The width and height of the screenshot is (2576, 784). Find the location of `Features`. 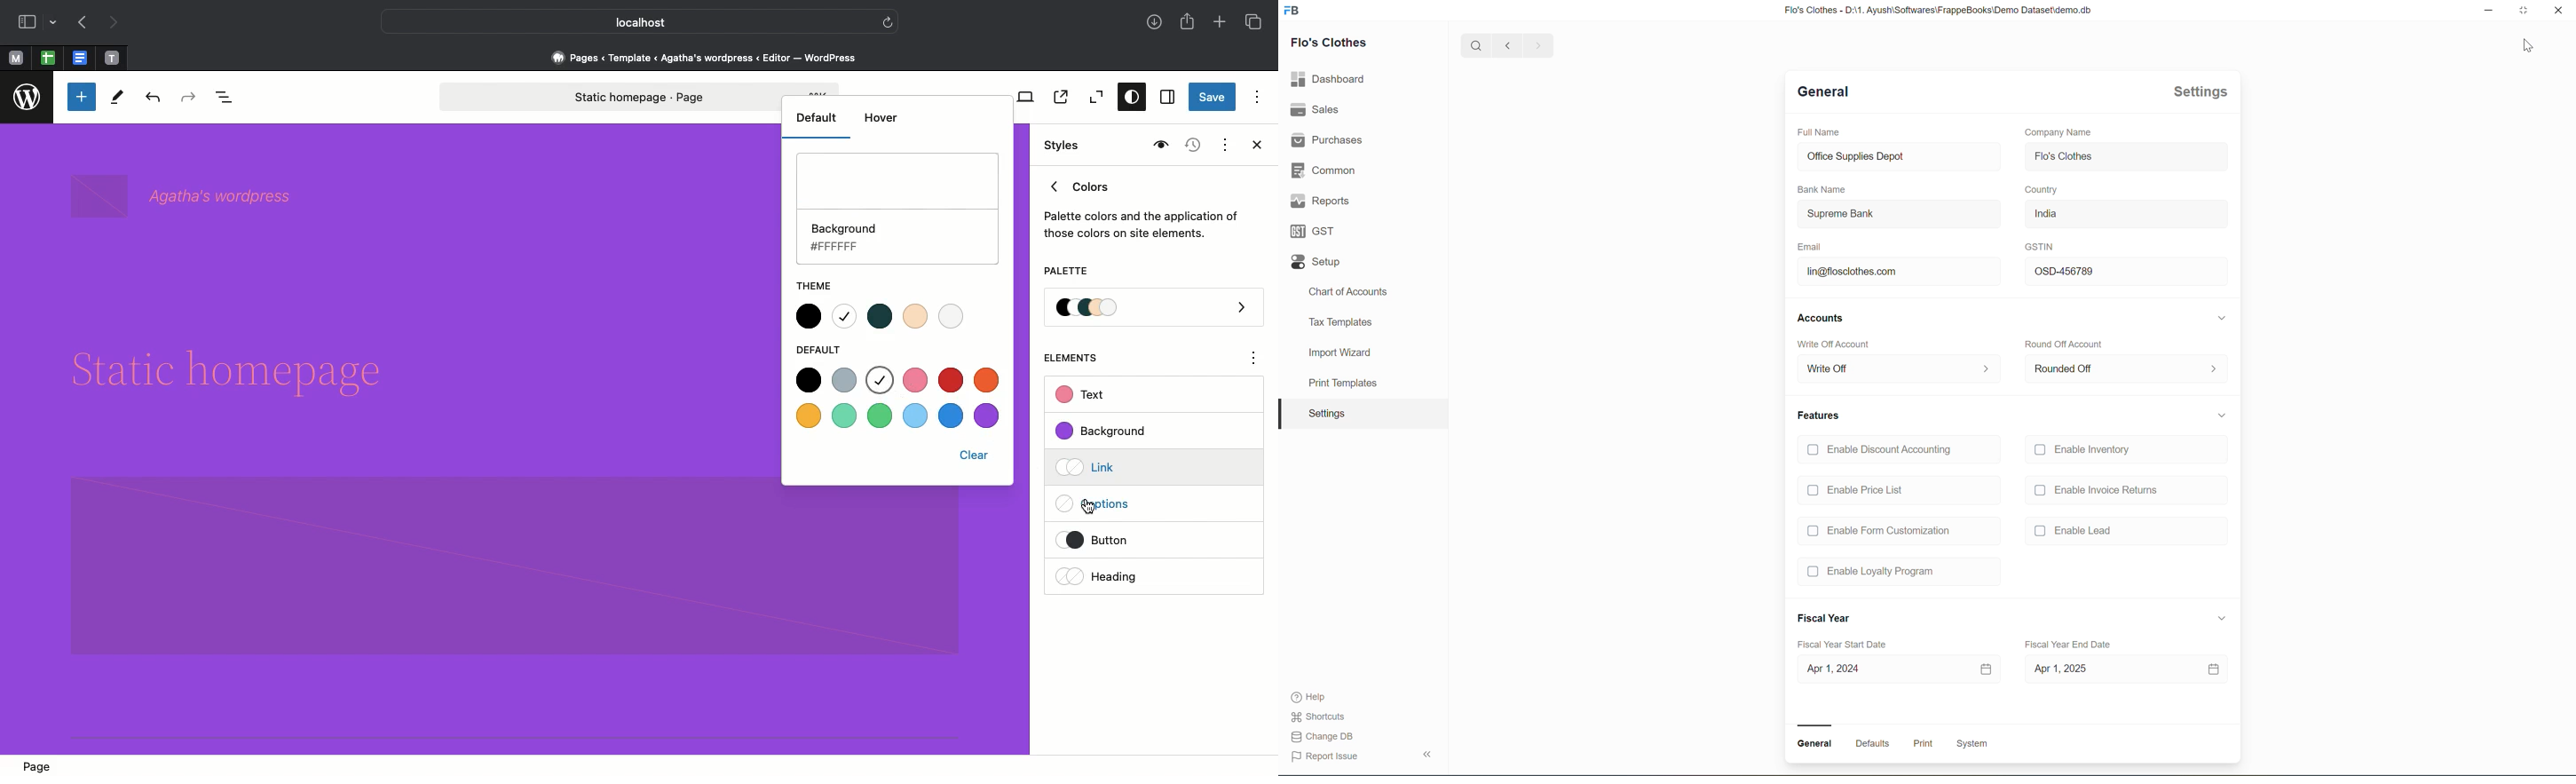

Features is located at coordinates (1820, 415).